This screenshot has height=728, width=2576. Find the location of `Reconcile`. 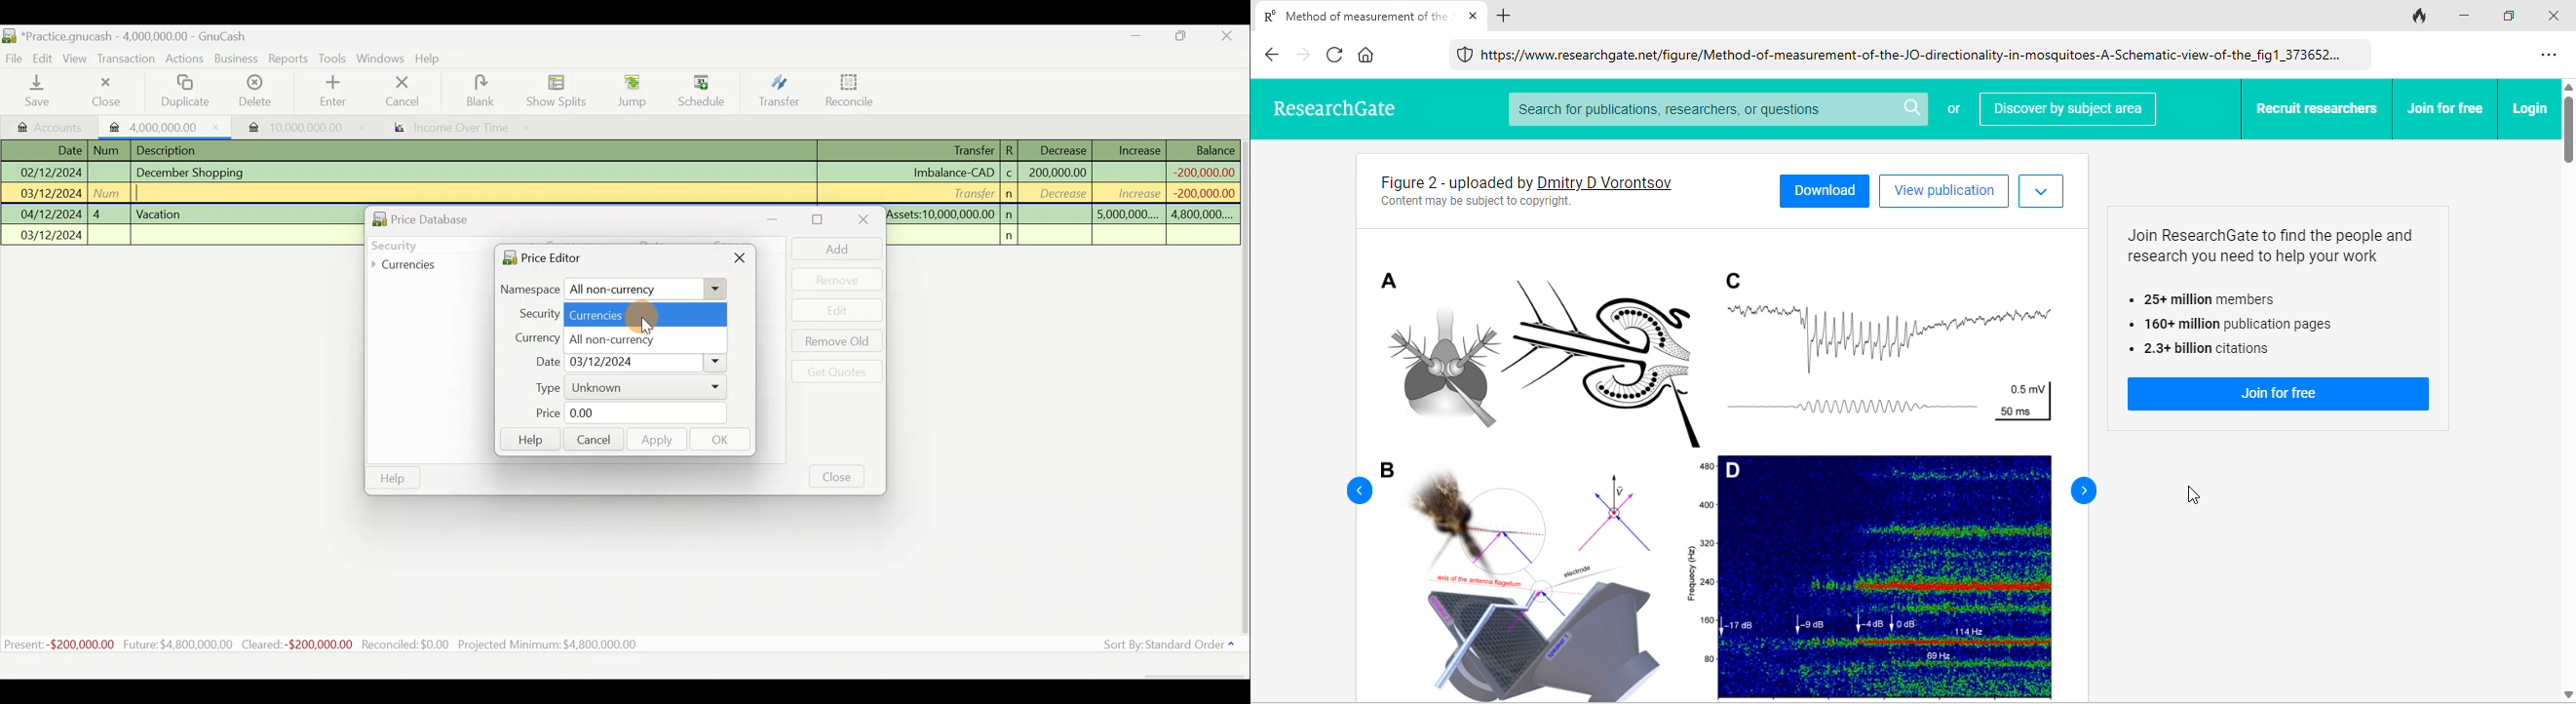

Reconcile is located at coordinates (845, 91).